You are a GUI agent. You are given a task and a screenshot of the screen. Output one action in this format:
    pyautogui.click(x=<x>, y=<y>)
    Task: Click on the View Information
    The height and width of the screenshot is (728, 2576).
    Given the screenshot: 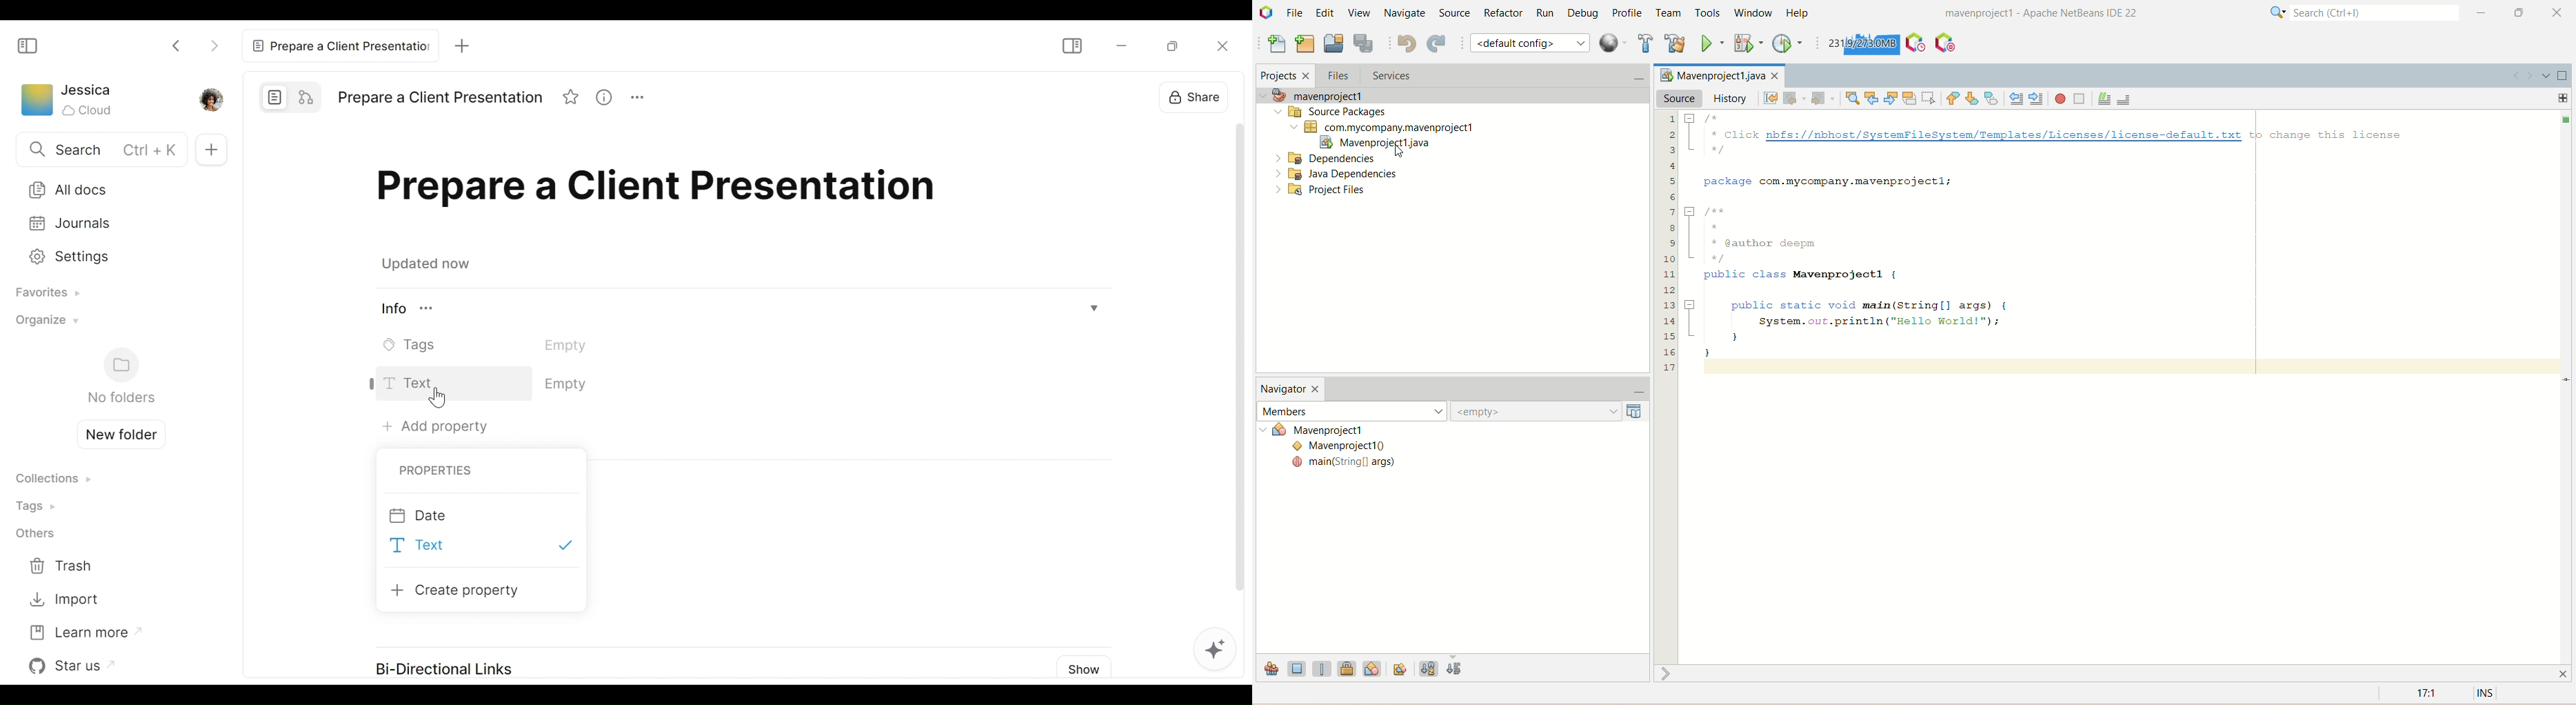 What is the action you would take?
    pyautogui.click(x=741, y=310)
    